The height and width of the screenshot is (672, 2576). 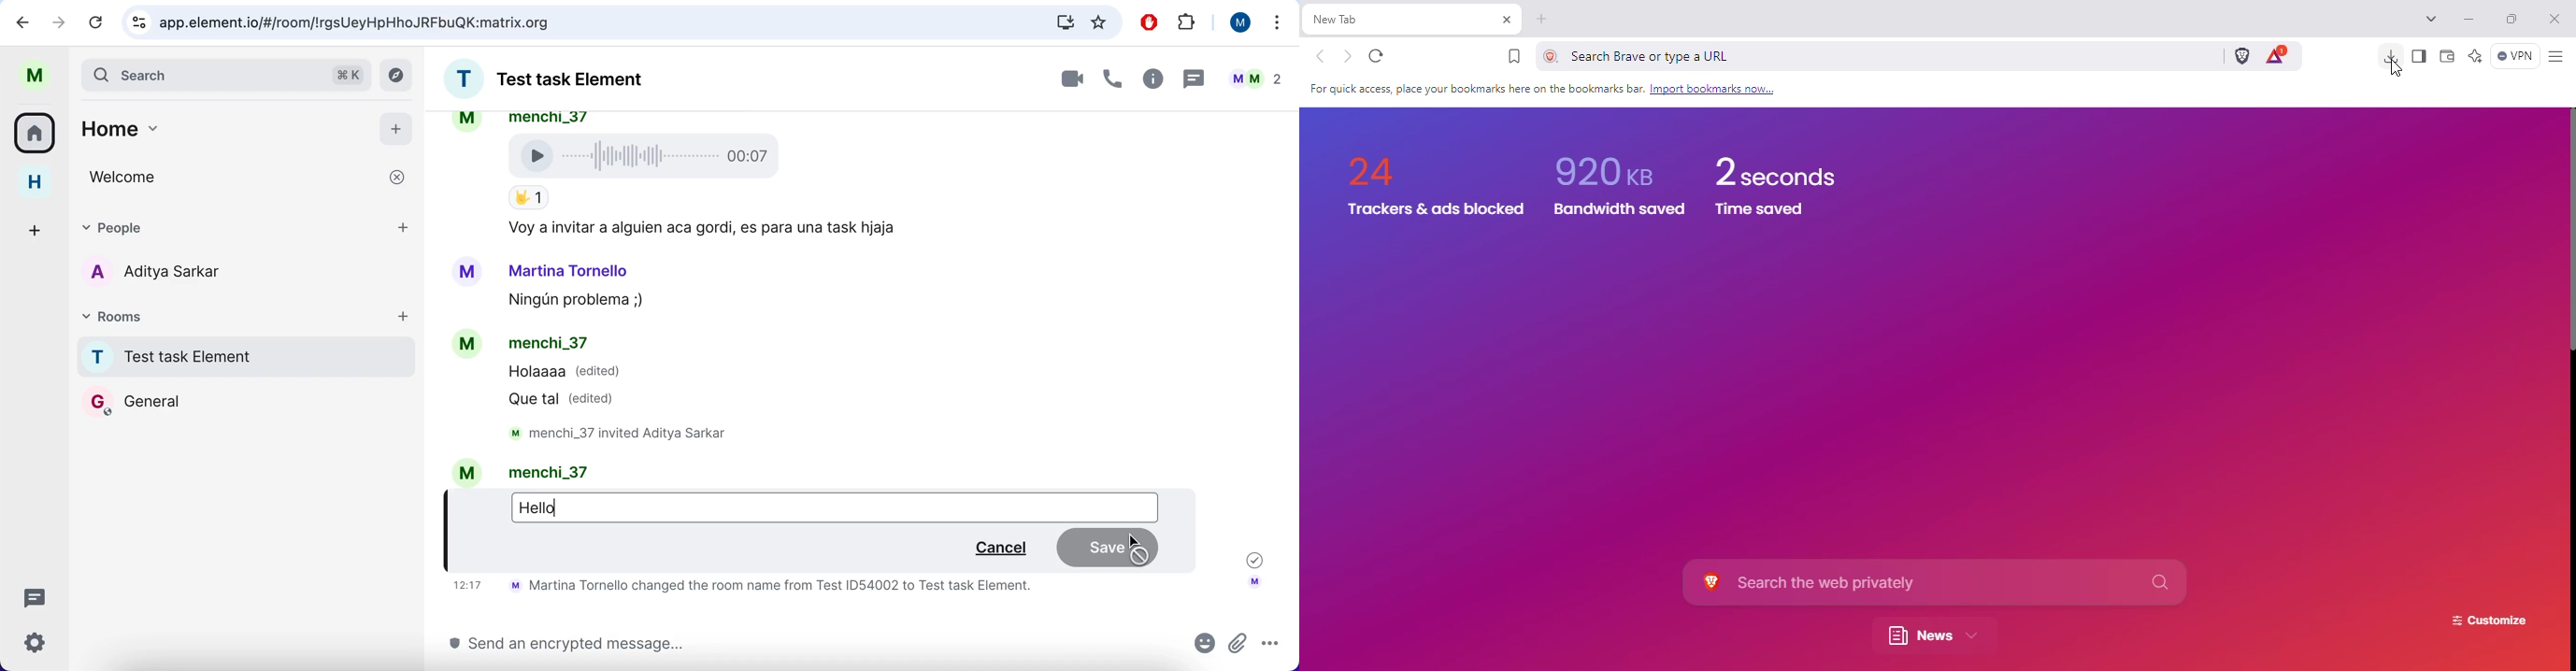 I want to click on cancel, so click(x=997, y=549).